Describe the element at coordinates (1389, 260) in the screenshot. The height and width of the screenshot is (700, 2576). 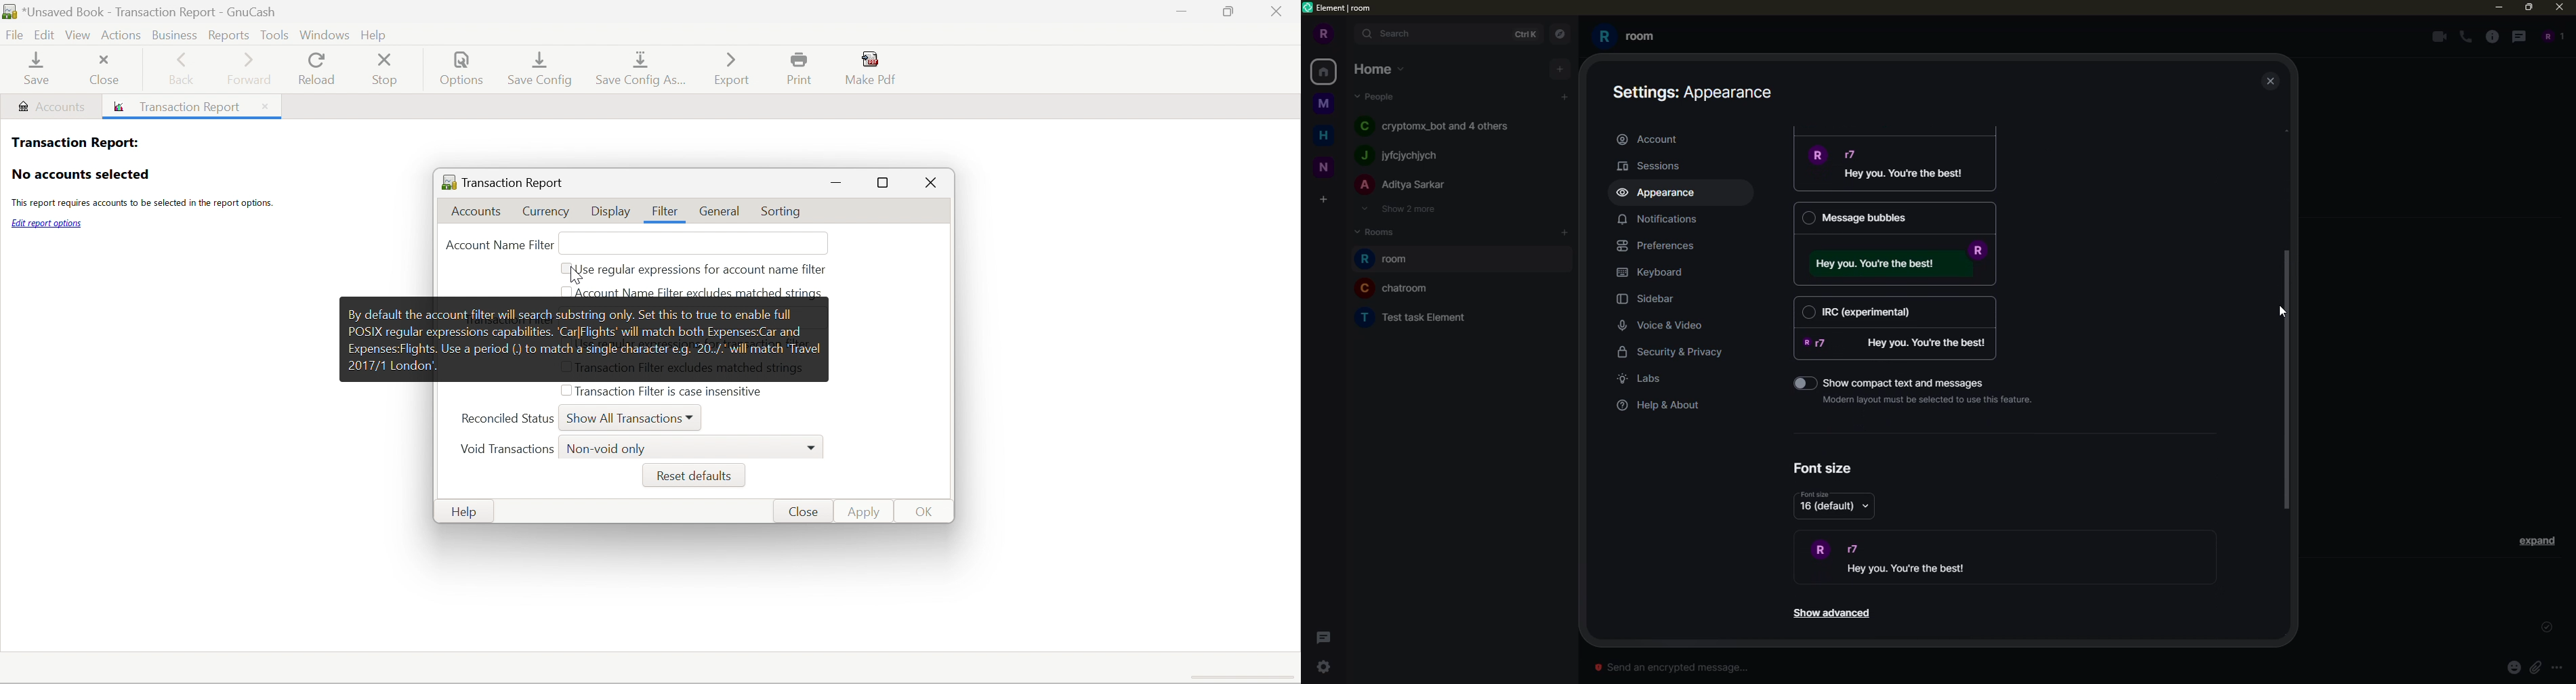
I see `room` at that location.